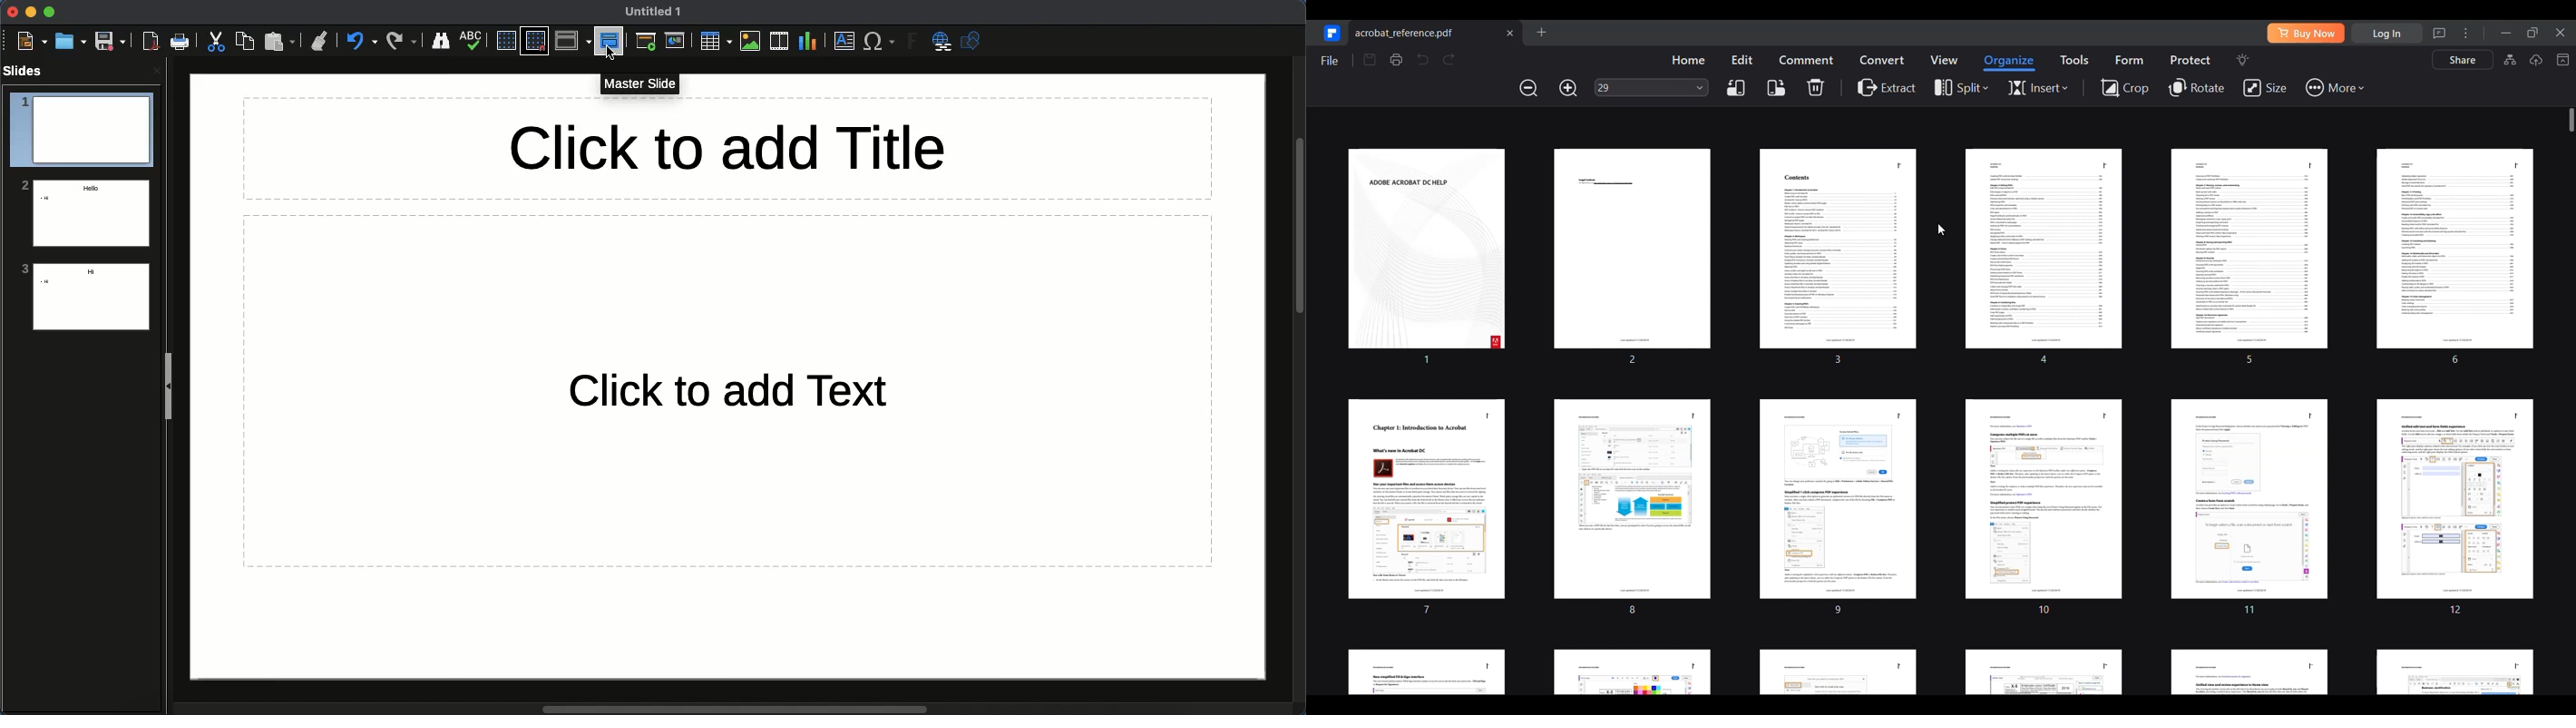  I want to click on Text, so click(729, 390).